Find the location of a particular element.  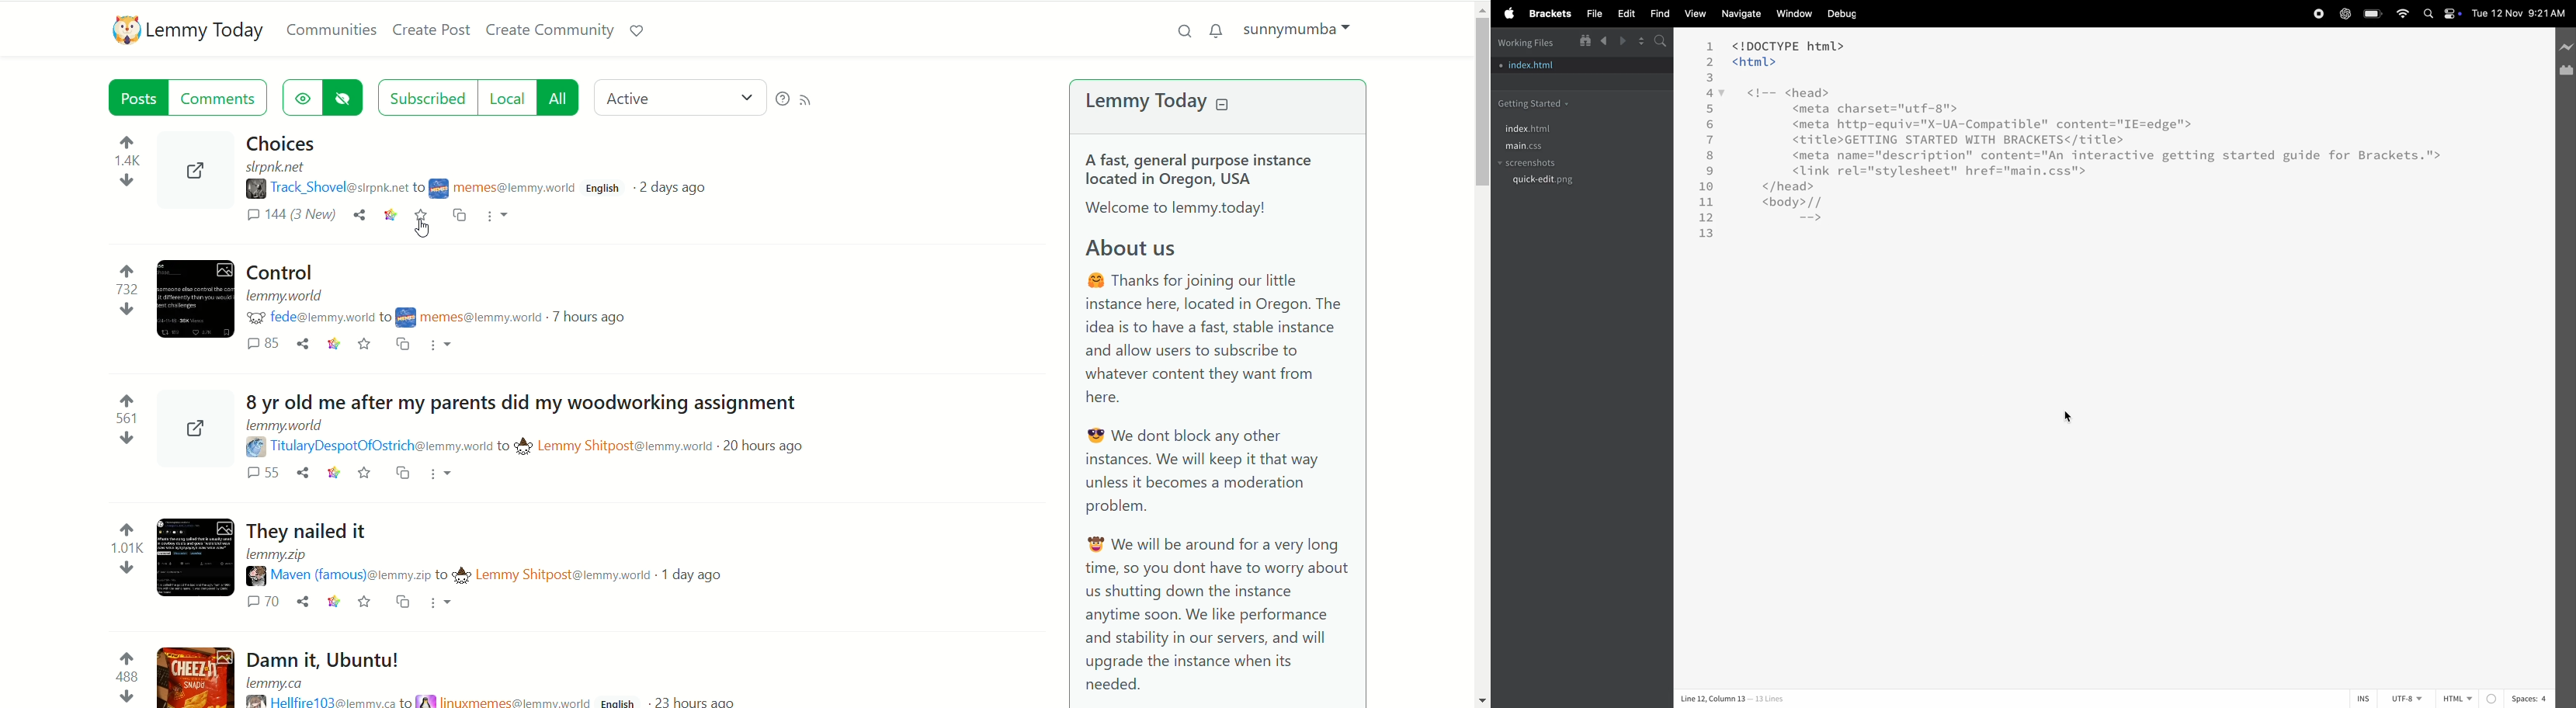

link is located at coordinates (331, 603).